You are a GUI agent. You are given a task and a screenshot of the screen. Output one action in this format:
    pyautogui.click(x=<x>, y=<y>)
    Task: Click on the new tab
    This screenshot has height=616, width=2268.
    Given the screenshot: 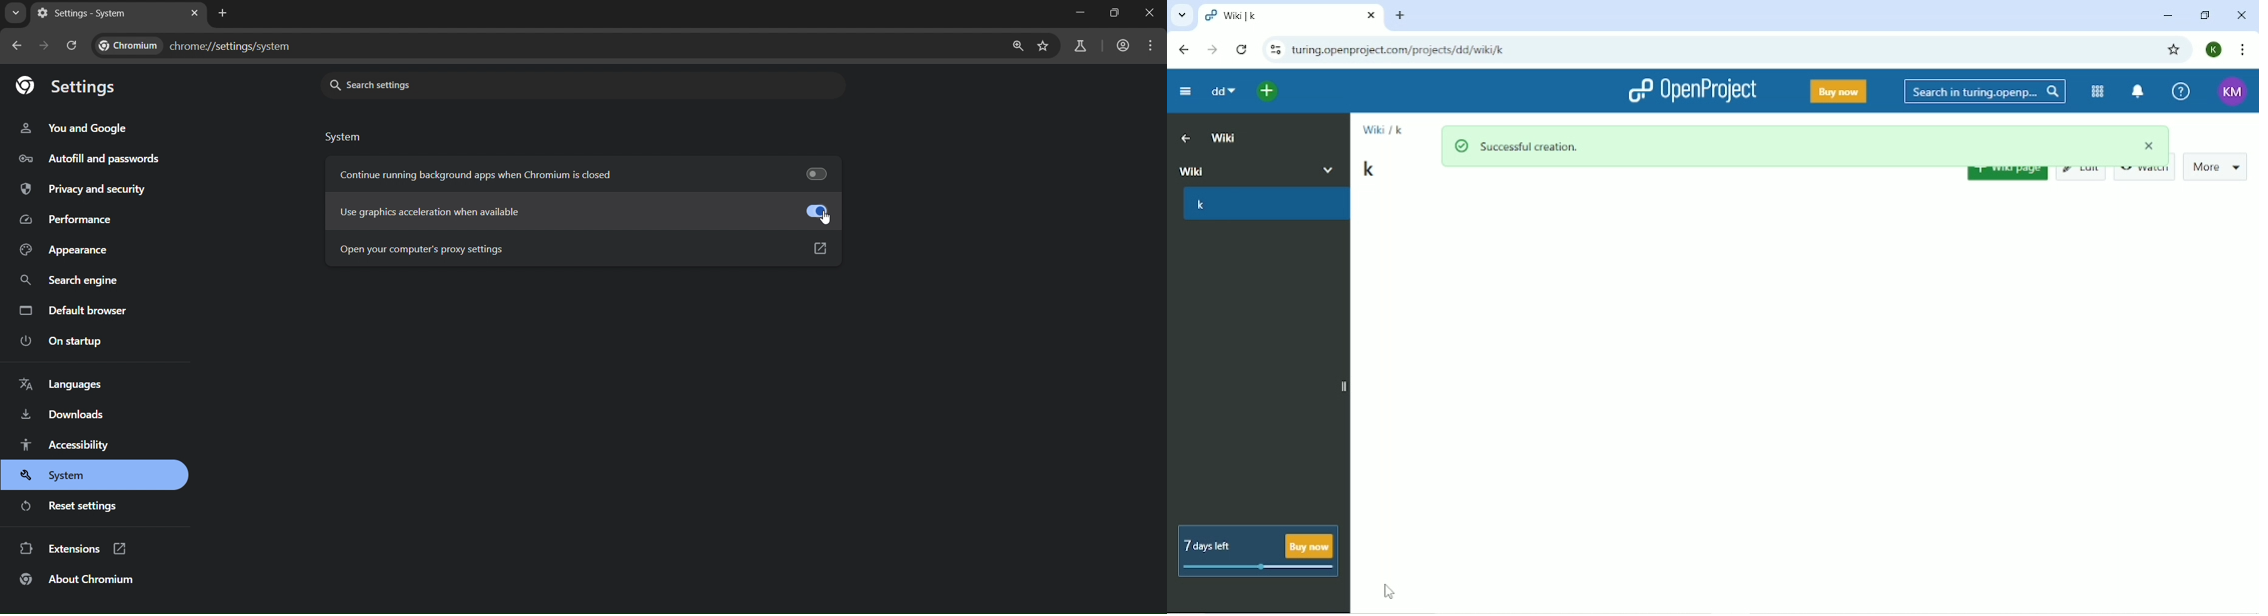 What is the action you would take?
    pyautogui.click(x=196, y=13)
    